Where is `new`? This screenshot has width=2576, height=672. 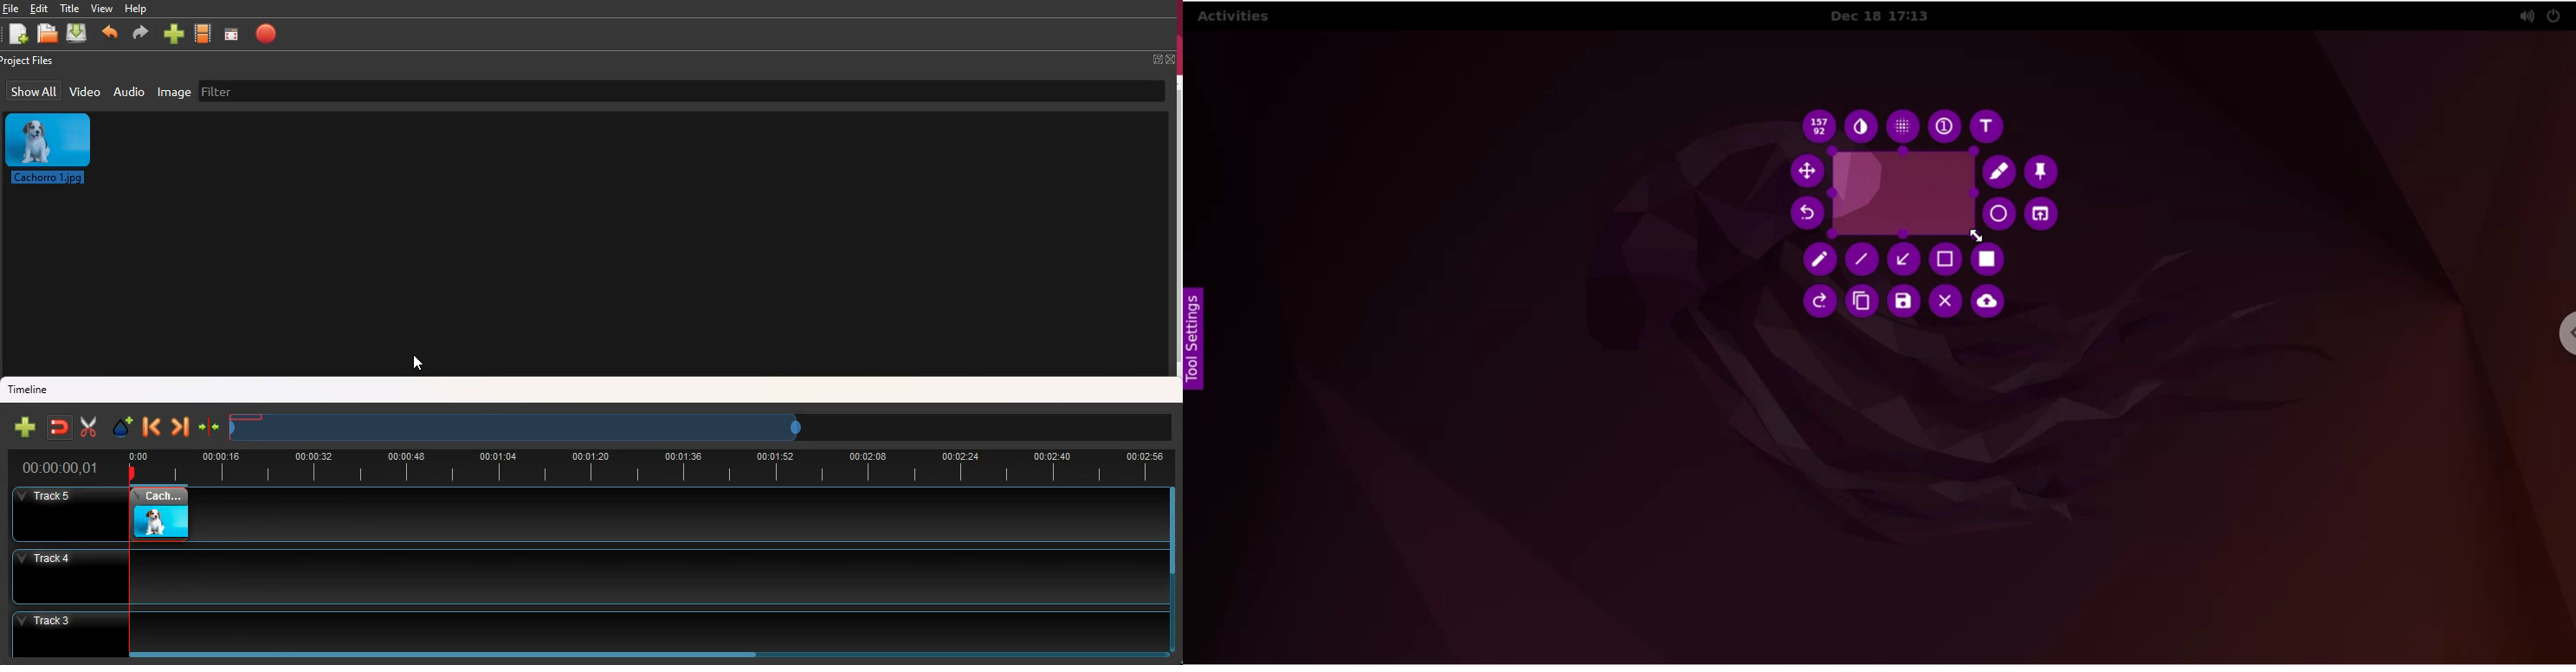 new is located at coordinates (17, 36).